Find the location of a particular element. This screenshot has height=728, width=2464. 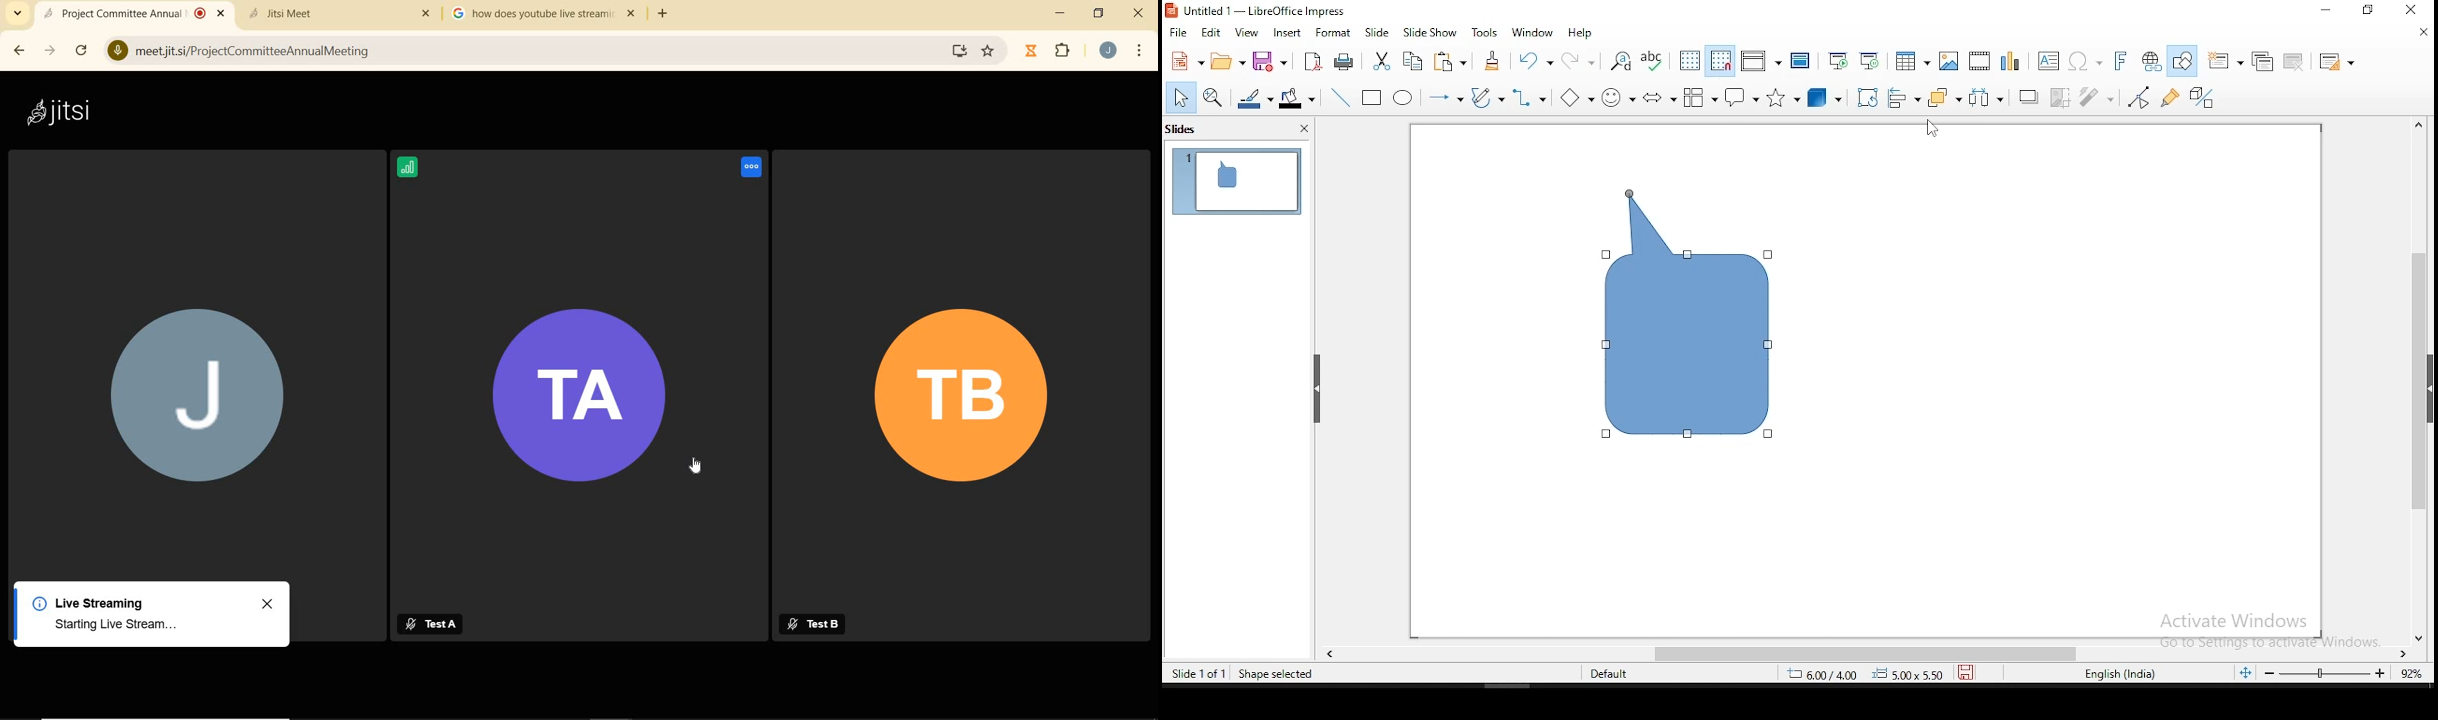

slide is located at coordinates (1378, 32).